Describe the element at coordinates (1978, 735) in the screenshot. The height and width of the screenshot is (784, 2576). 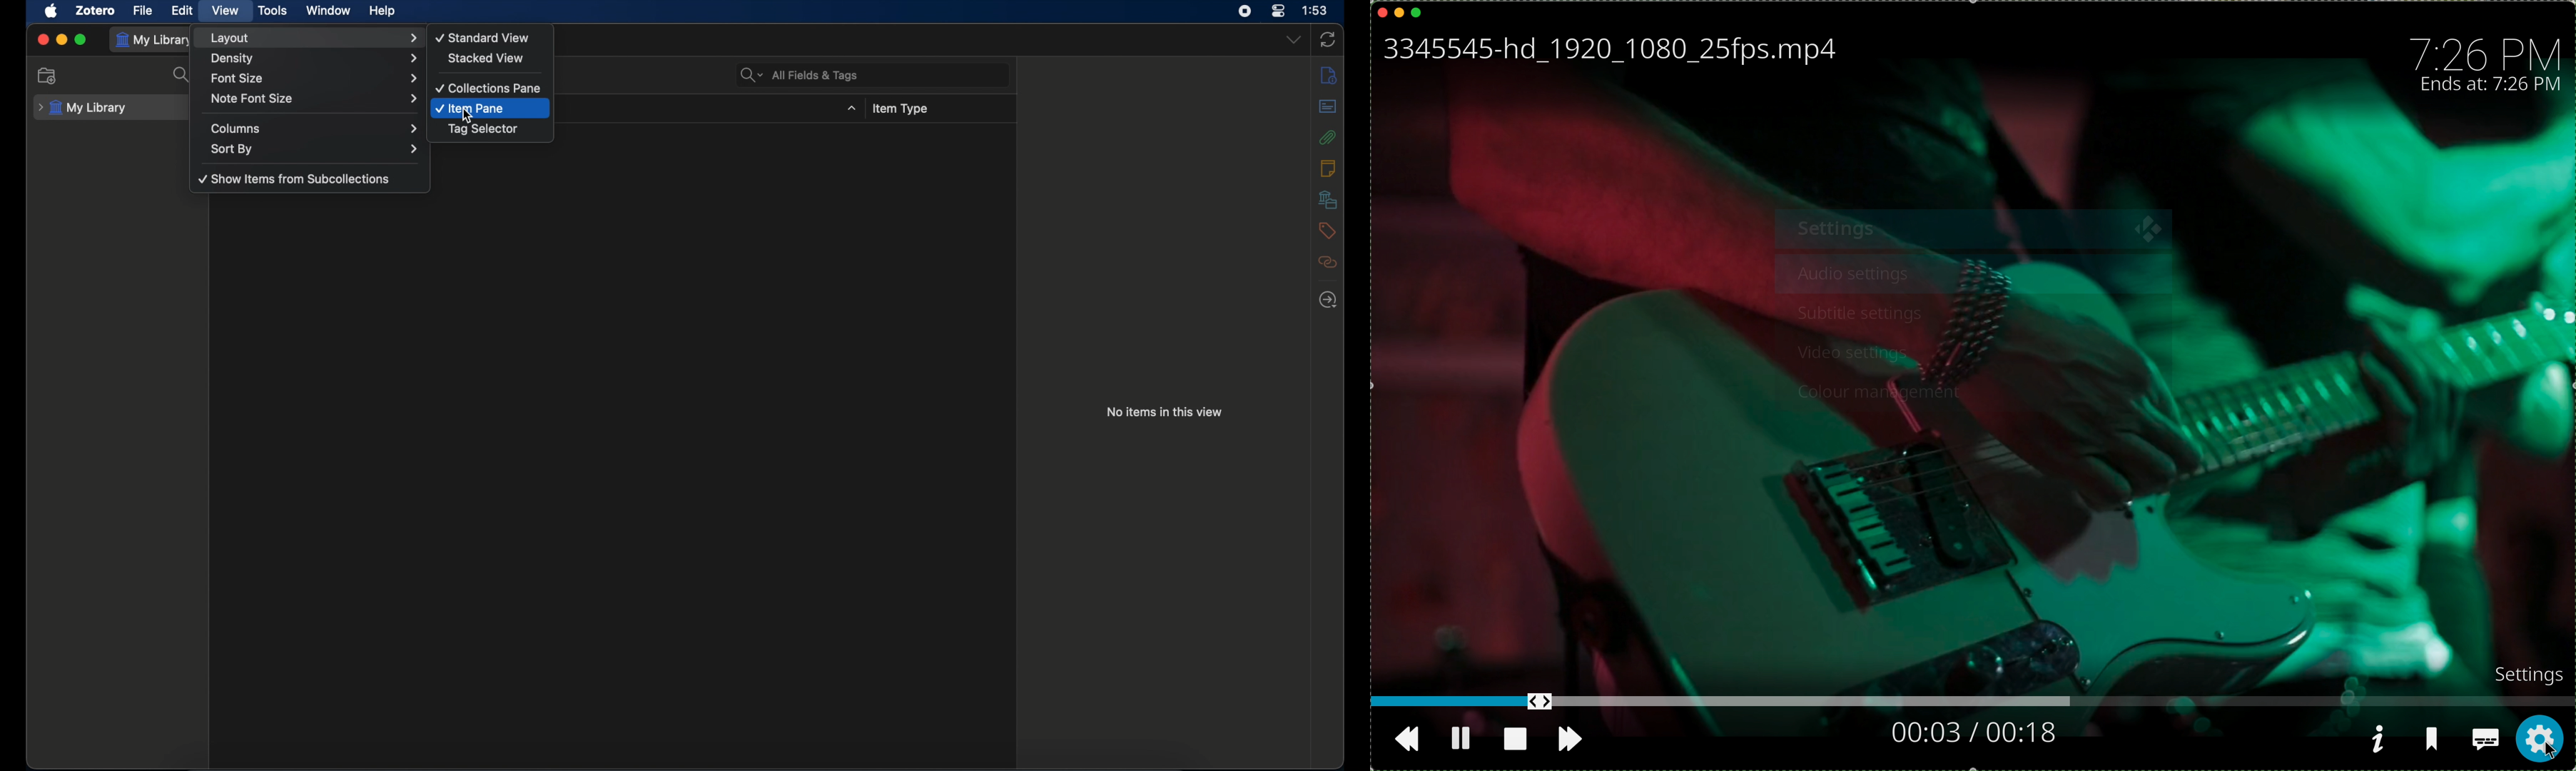
I see `seconds` at that location.